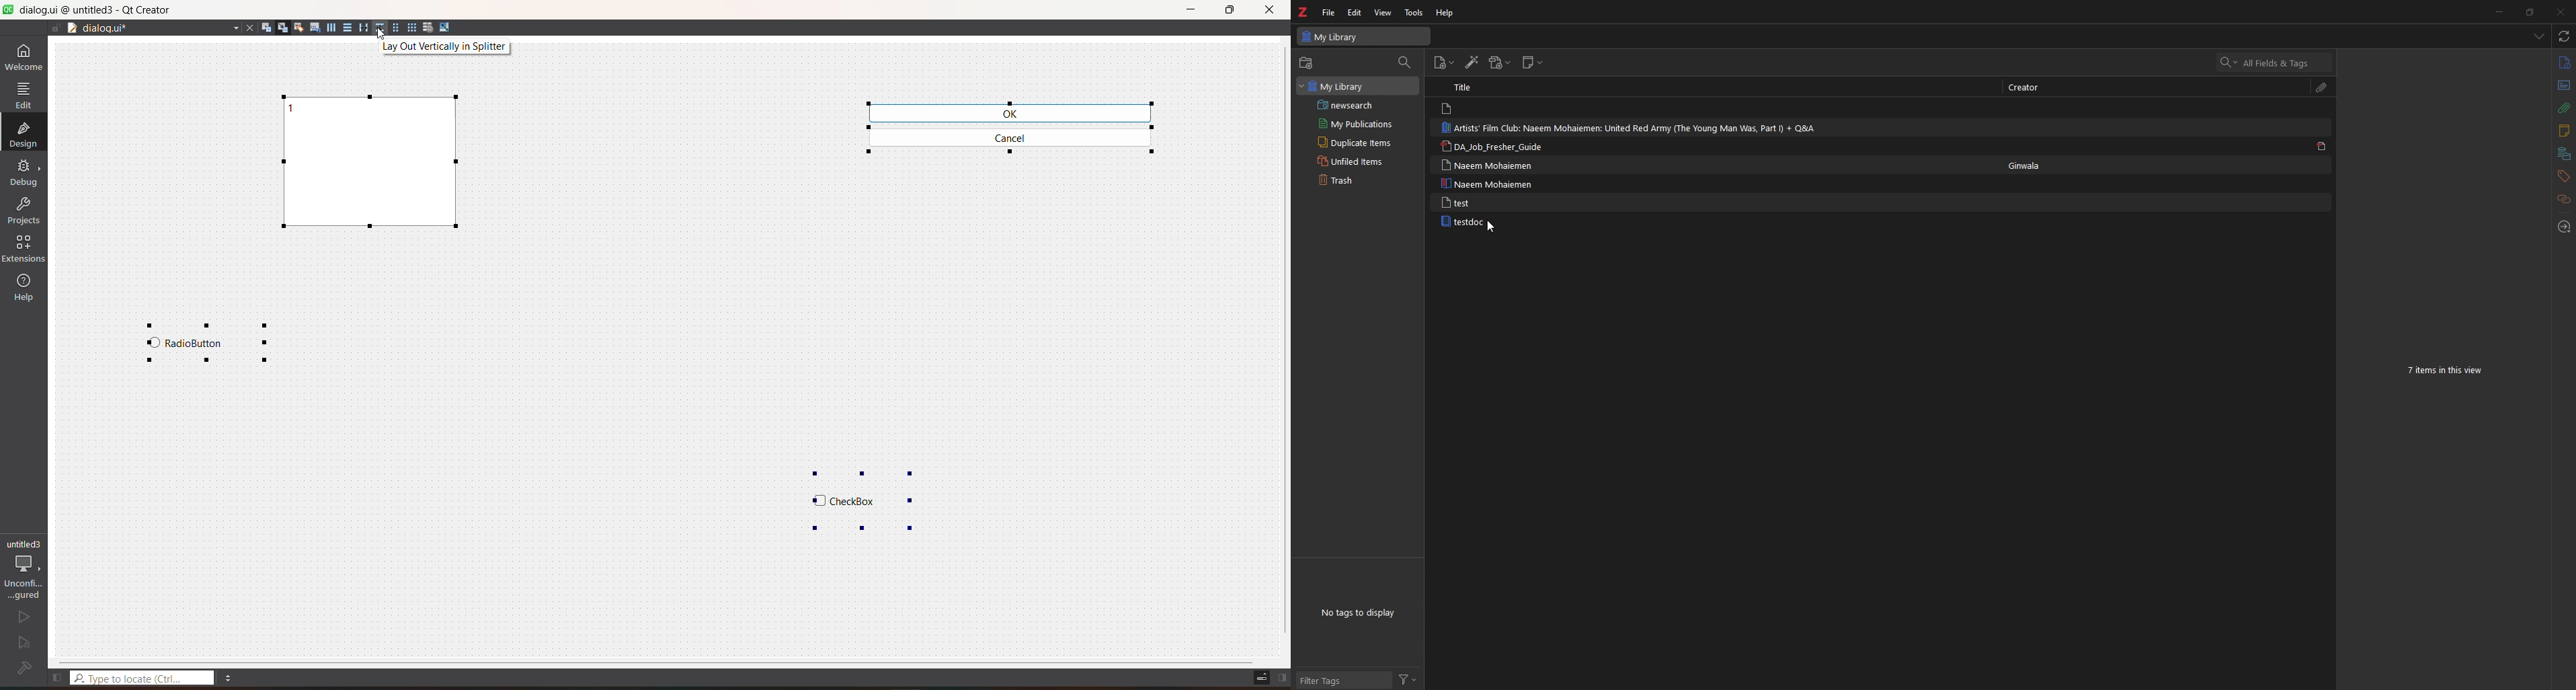 This screenshot has height=700, width=2576. What do you see at coordinates (24, 94) in the screenshot?
I see `edit` at bounding box center [24, 94].